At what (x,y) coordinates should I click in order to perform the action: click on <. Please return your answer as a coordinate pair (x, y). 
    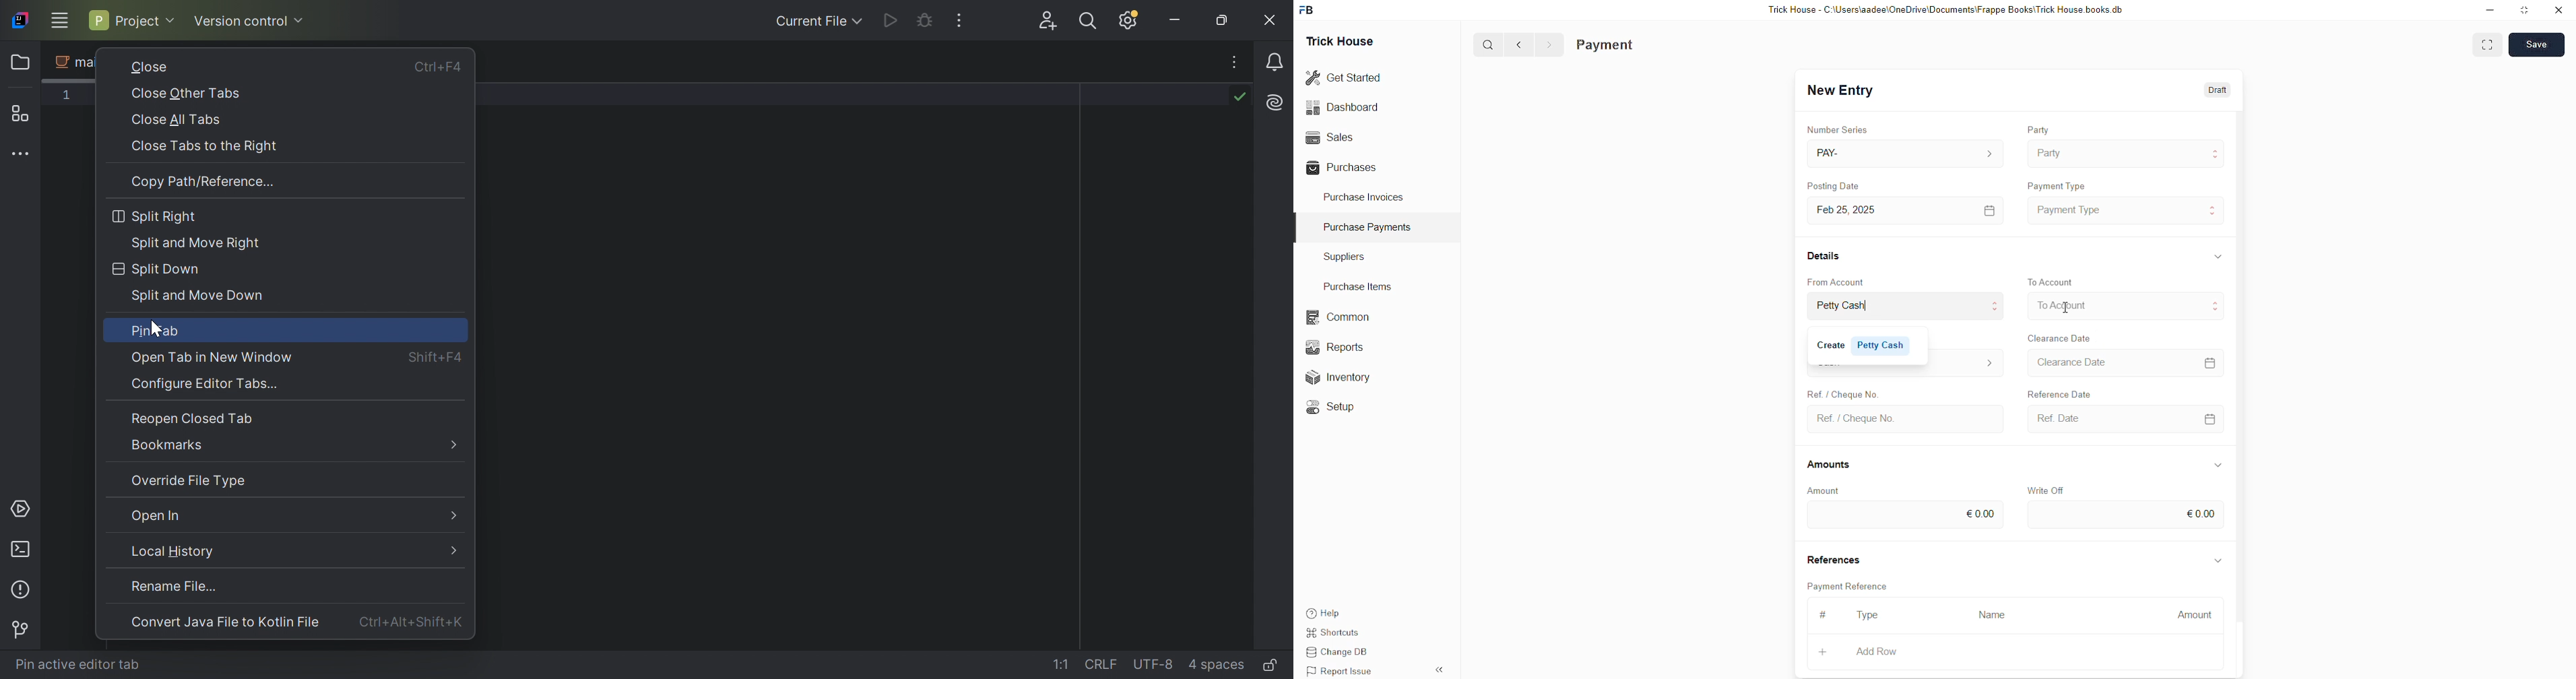
    Looking at the image, I should click on (1516, 44).